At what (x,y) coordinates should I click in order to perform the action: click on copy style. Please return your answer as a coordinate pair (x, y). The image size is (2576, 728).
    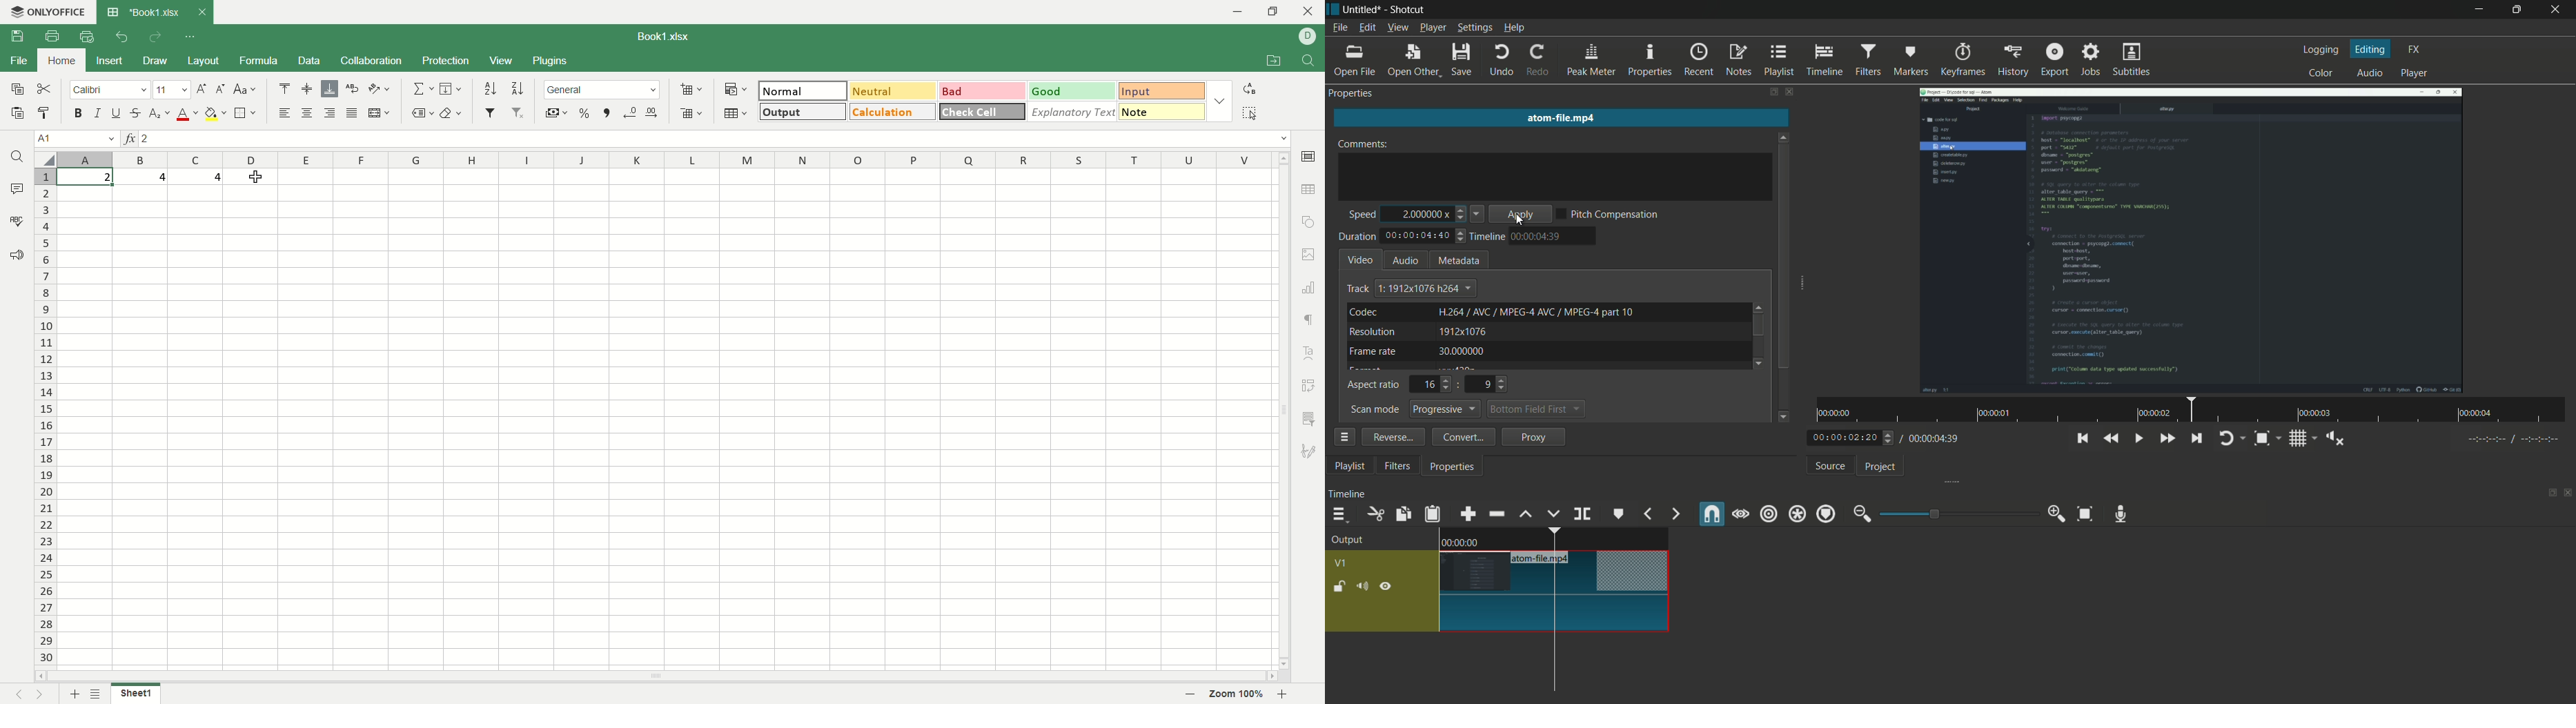
    Looking at the image, I should click on (46, 113).